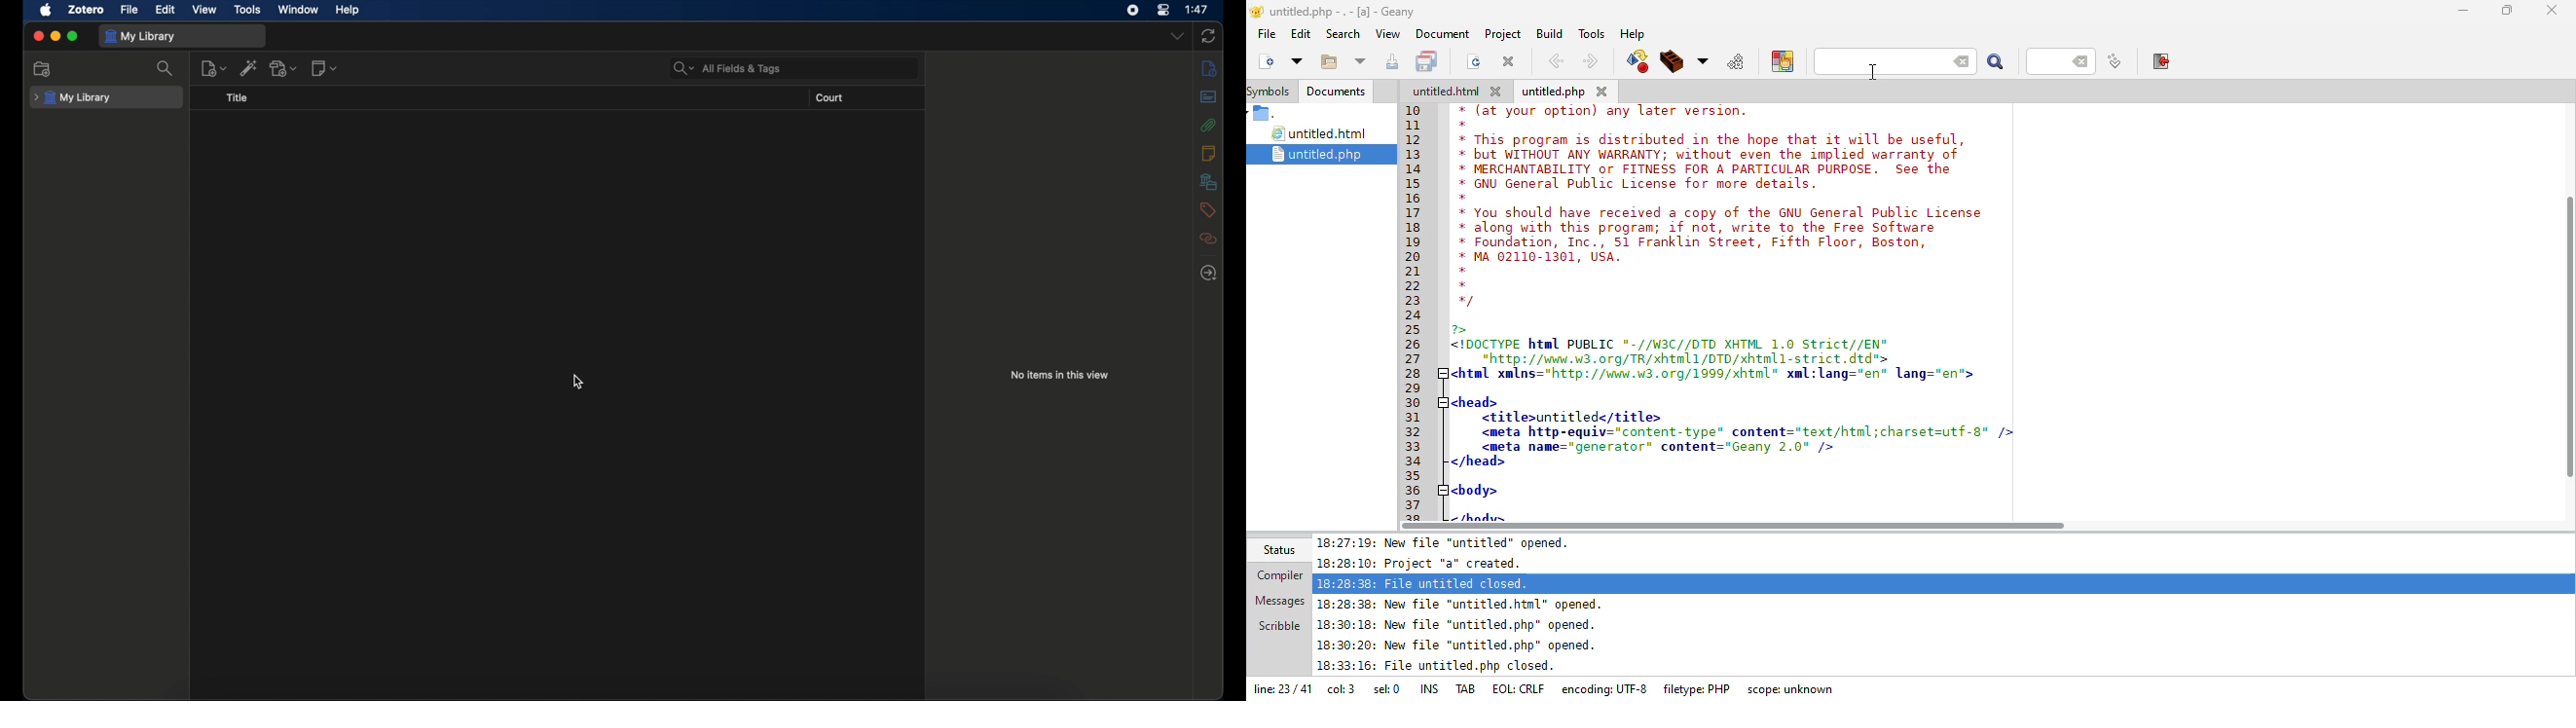  I want to click on libraries, so click(1208, 181).